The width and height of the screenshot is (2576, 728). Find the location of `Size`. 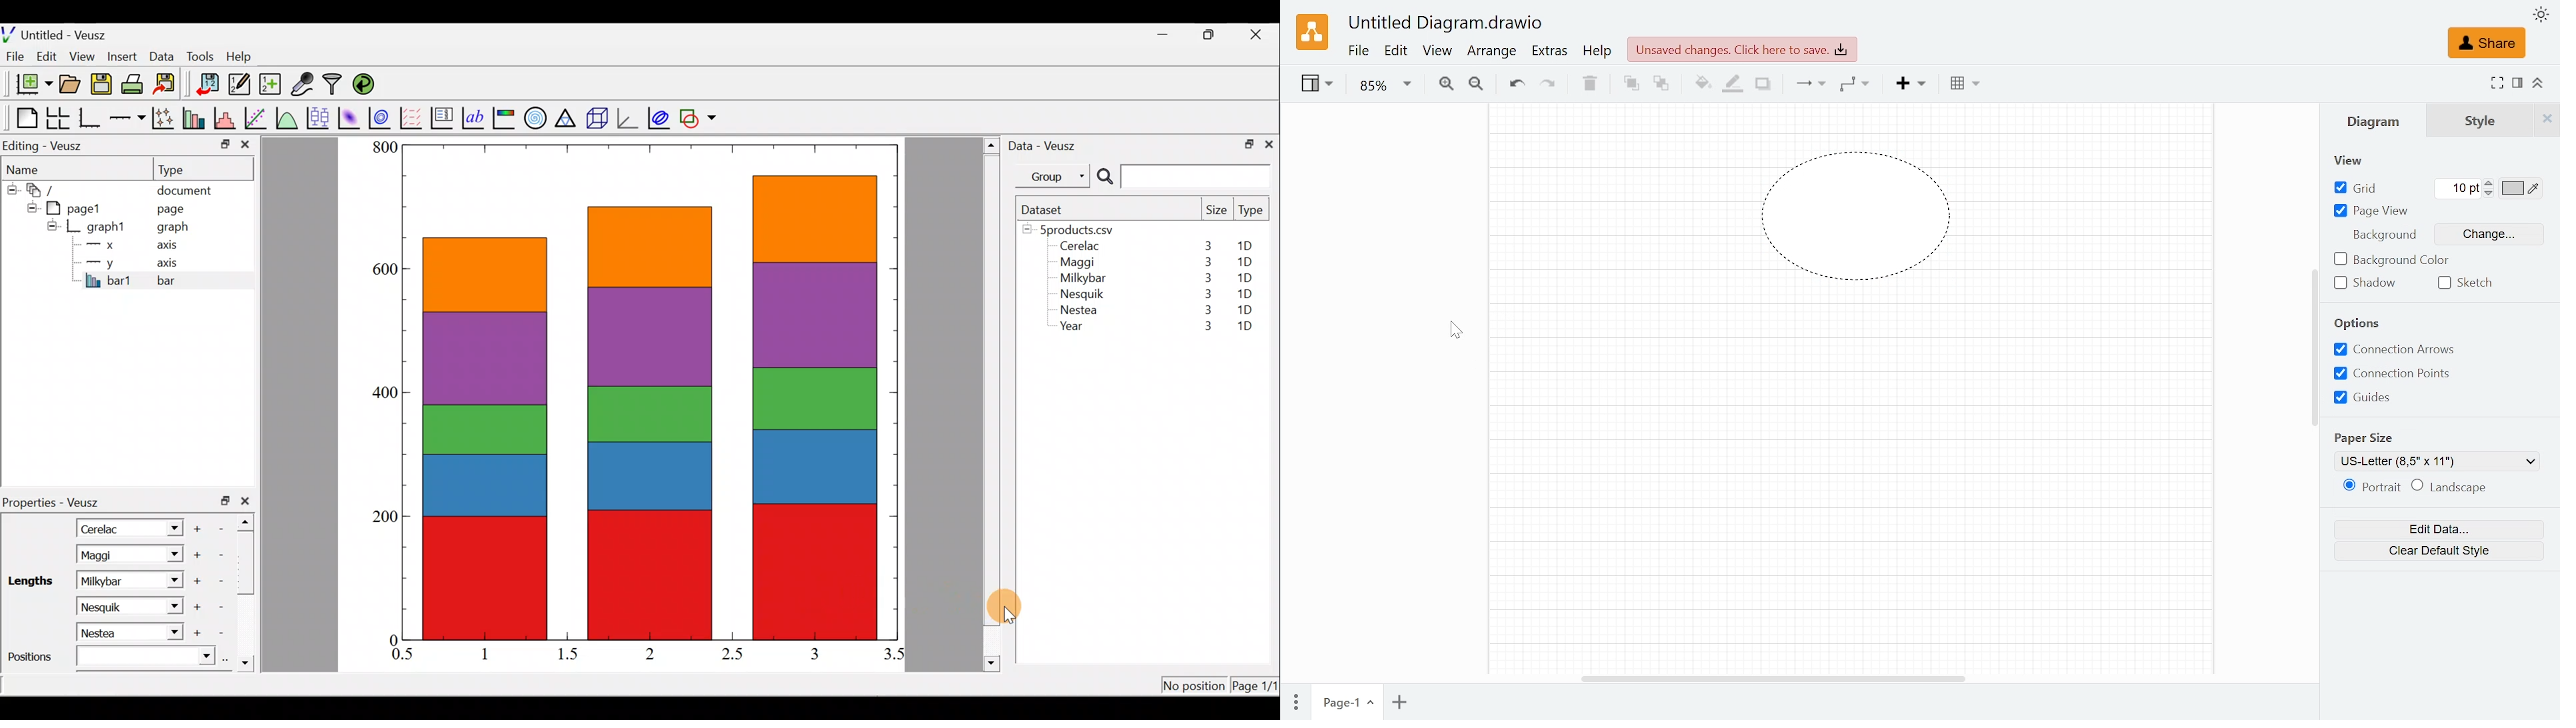

Size is located at coordinates (1216, 211).